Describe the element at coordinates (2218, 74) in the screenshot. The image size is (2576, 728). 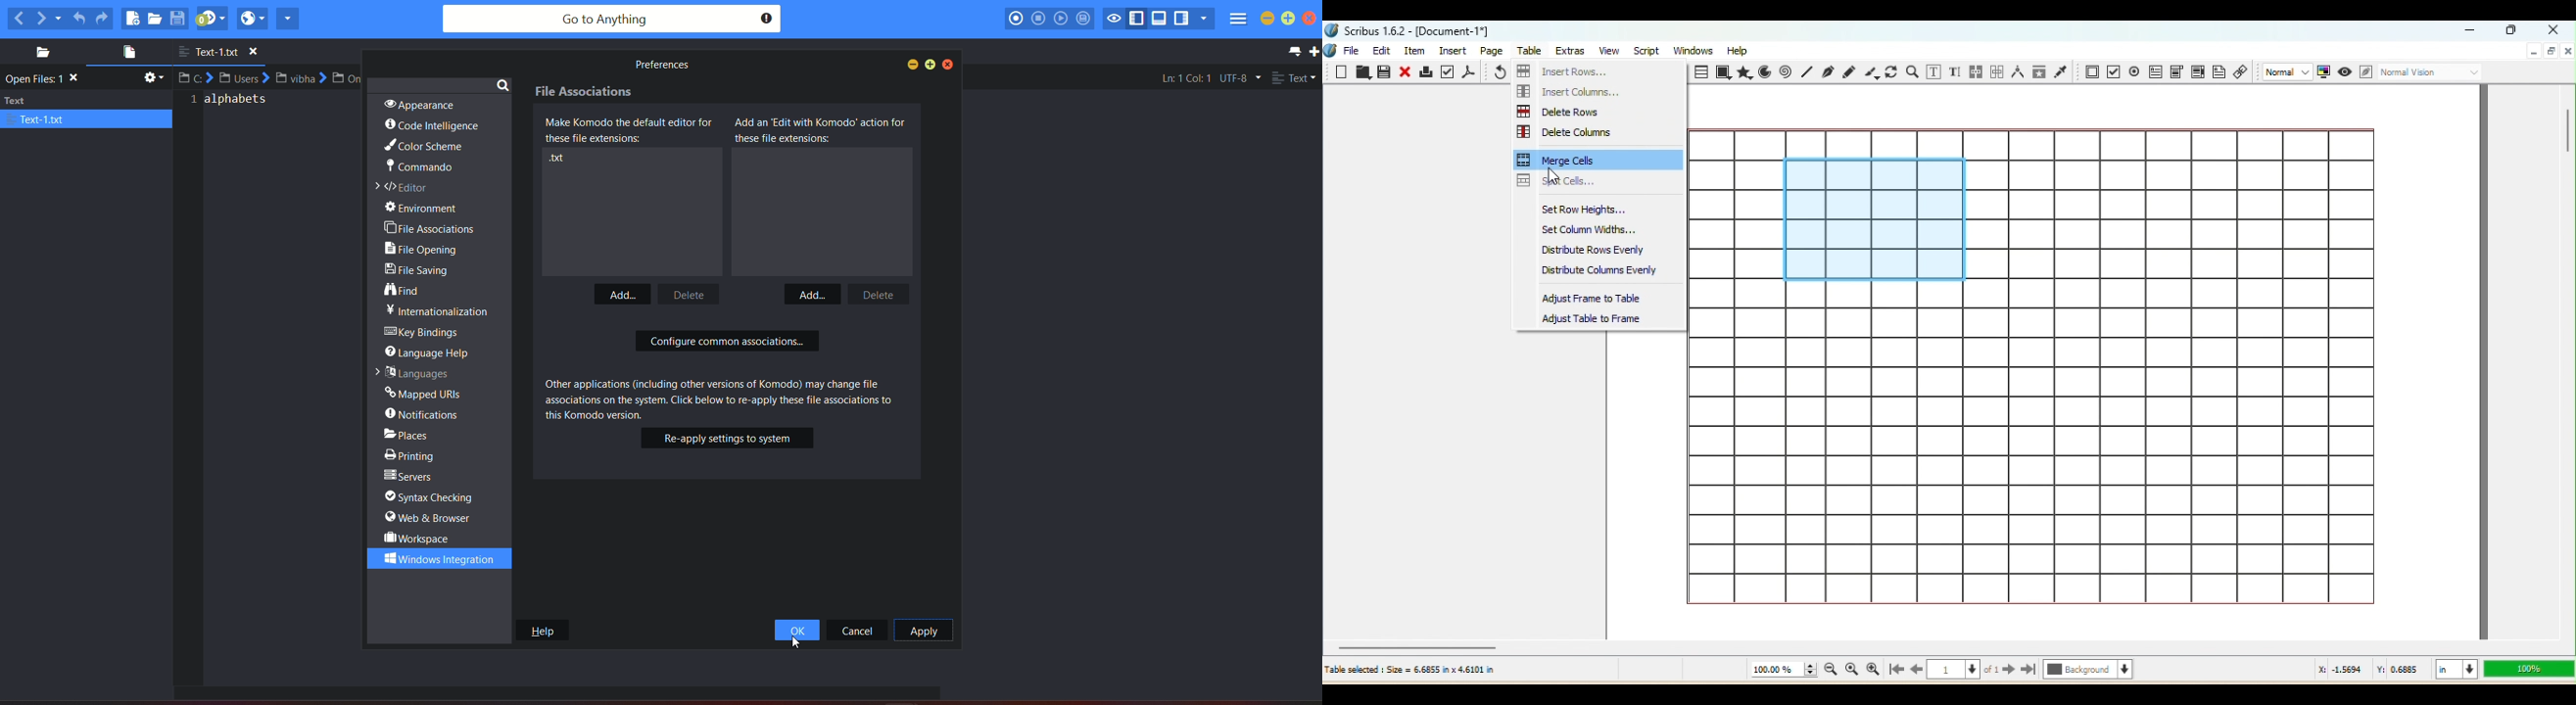
I see `Text Annotation` at that location.